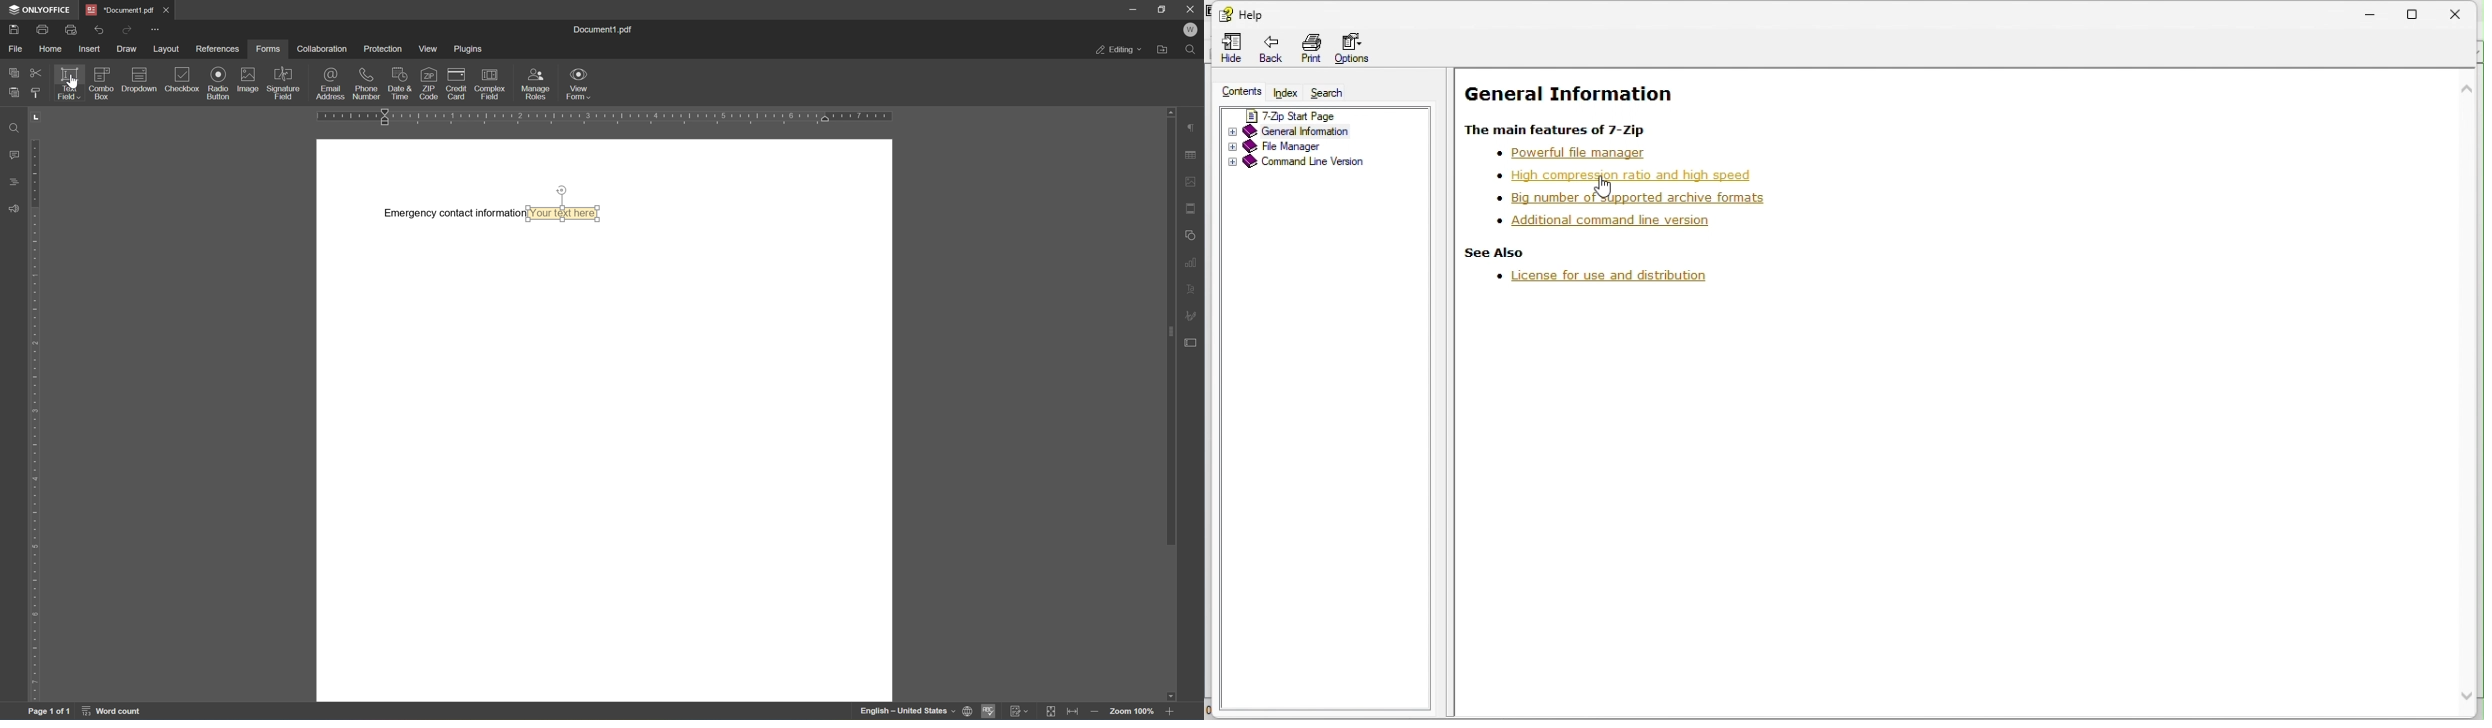 Image resolution: width=2492 pixels, height=728 pixels. What do you see at coordinates (1322, 144) in the screenshot?
I see `File manager` at bounding box center [1322, 144].